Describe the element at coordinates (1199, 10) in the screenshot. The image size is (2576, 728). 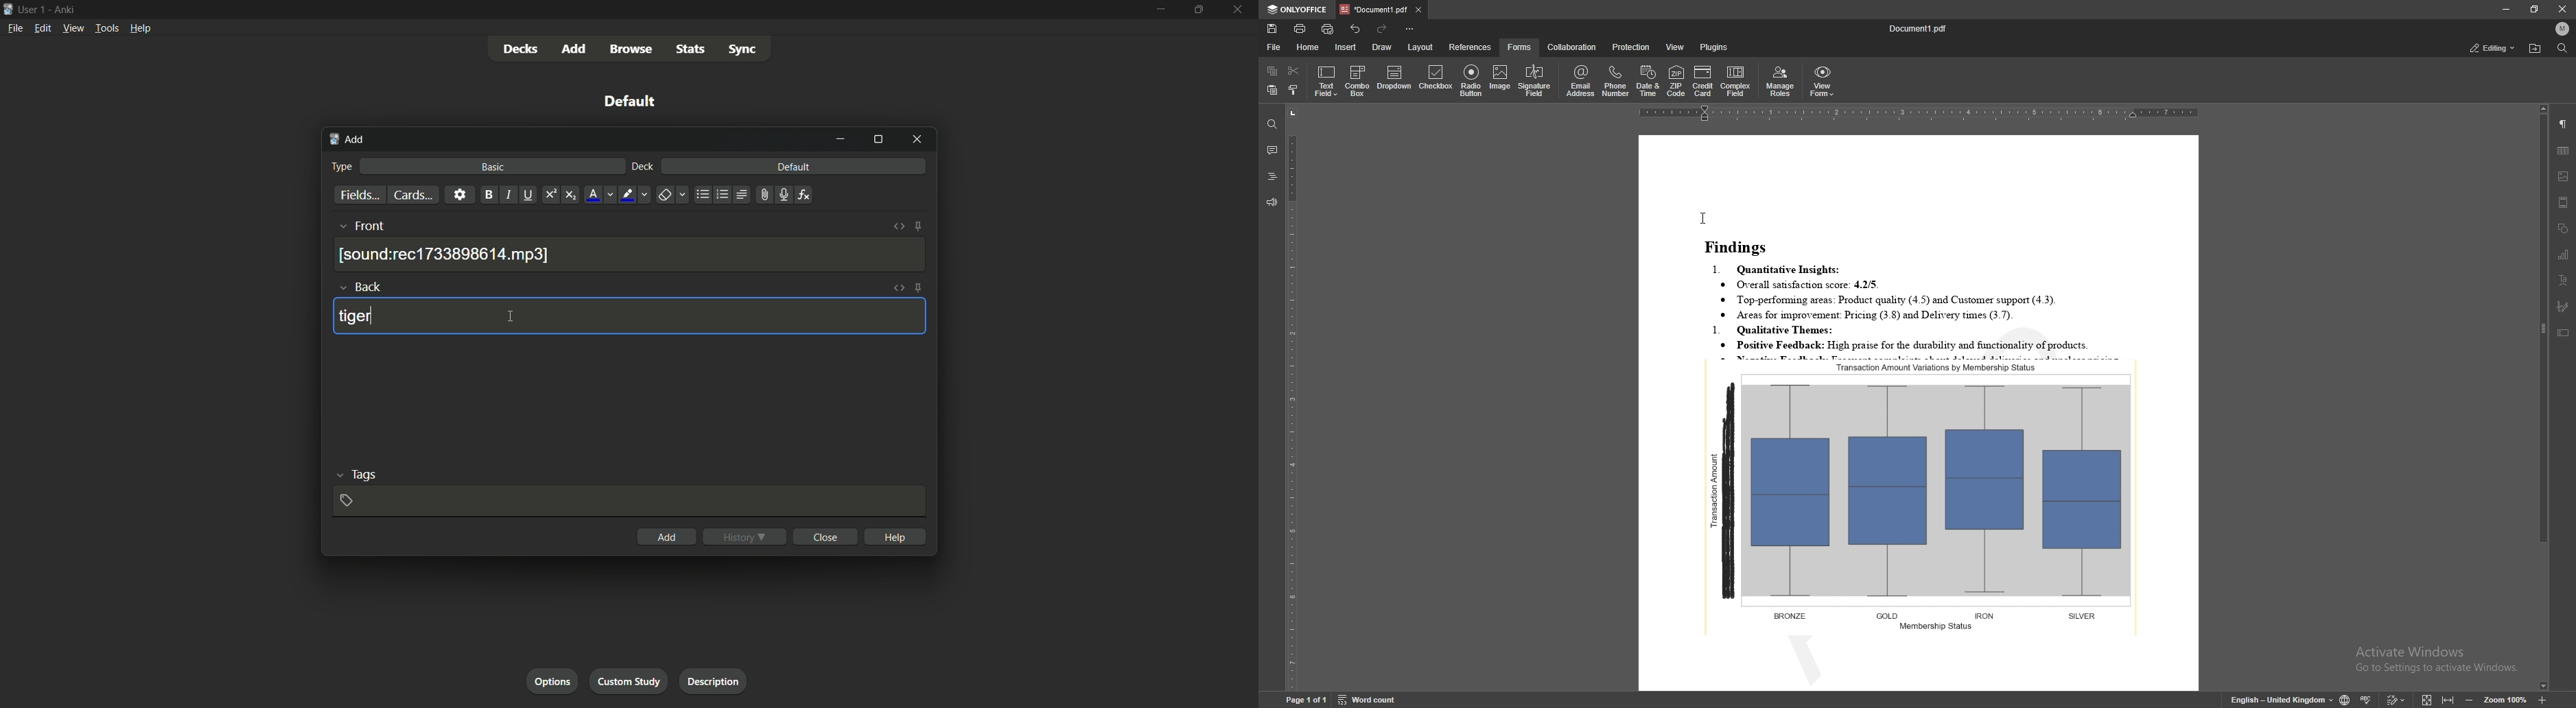
I see `maximize` at that location.